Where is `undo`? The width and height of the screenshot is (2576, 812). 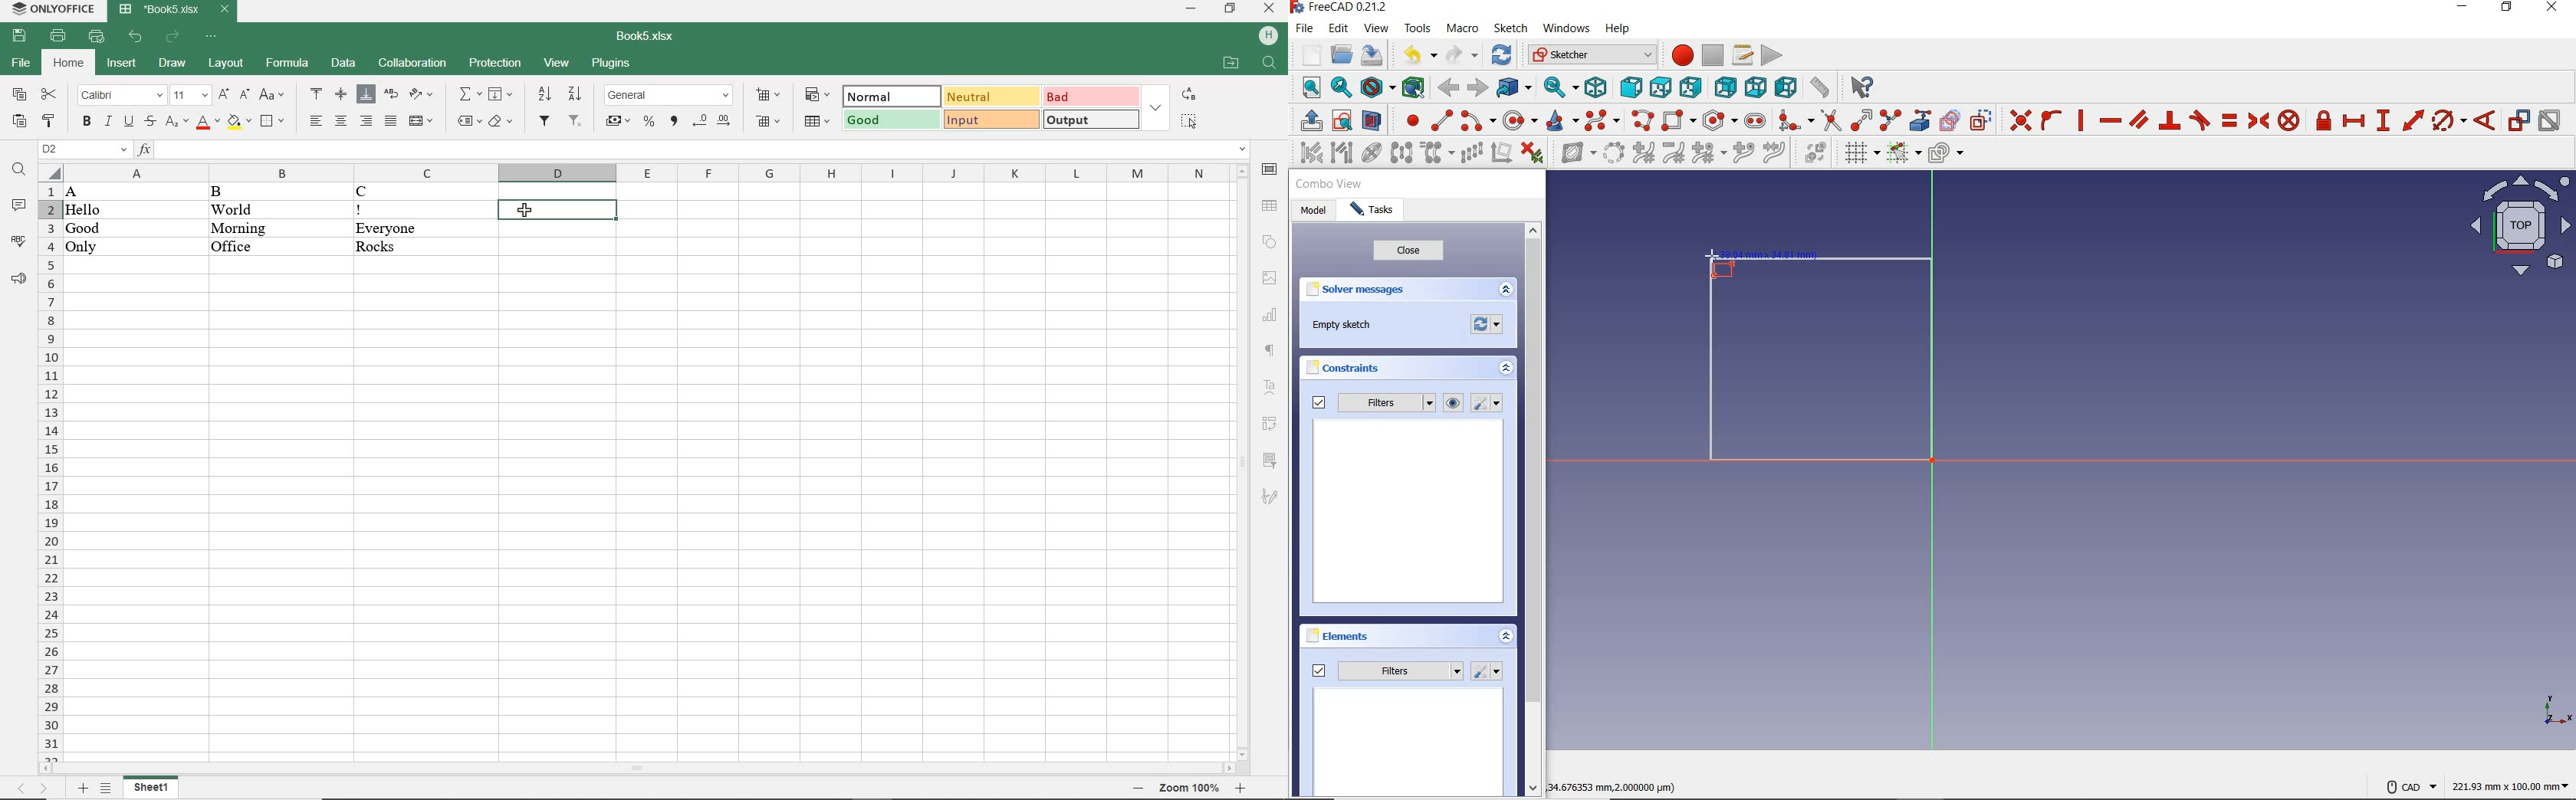
undo is located at coordinates (1413, 55).